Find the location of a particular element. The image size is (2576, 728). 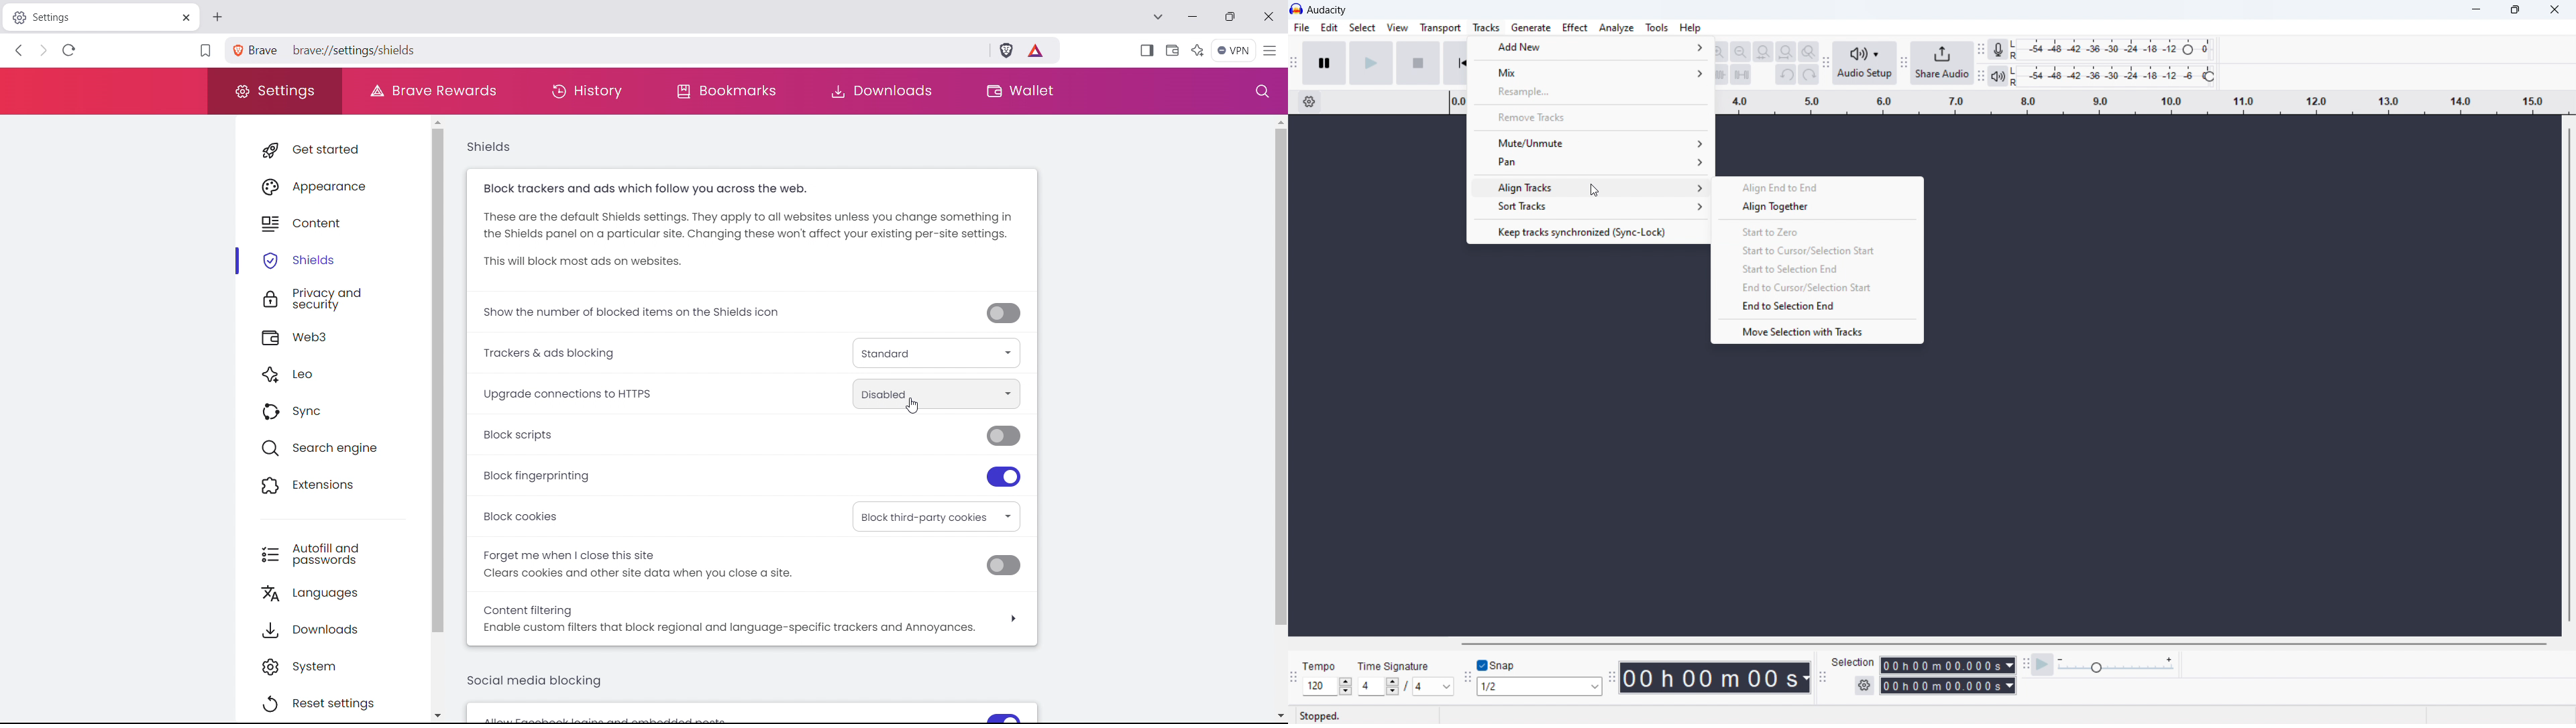

maximize is located at coordinates (2516, 10).